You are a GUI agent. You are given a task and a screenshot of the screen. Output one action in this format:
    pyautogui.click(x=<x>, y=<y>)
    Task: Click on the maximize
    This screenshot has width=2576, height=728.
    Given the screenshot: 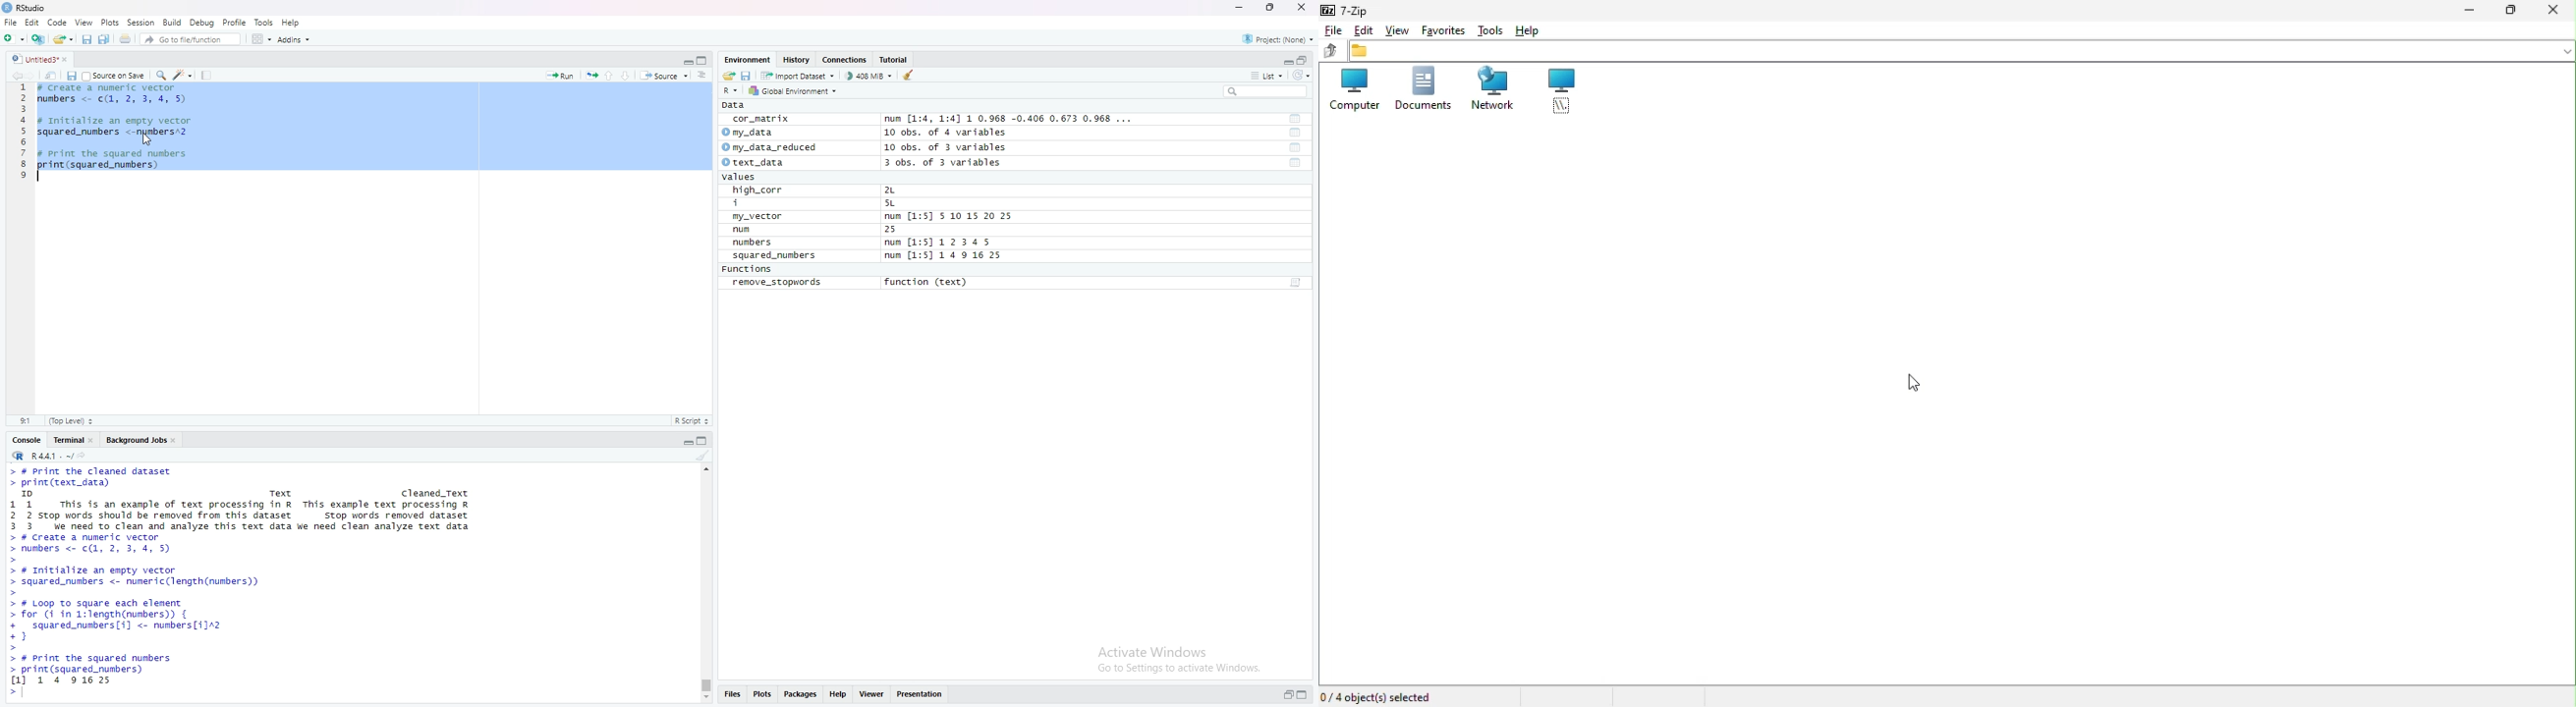 What is the action you would take?
    pyautogui.click(x=1271, y=8)
    